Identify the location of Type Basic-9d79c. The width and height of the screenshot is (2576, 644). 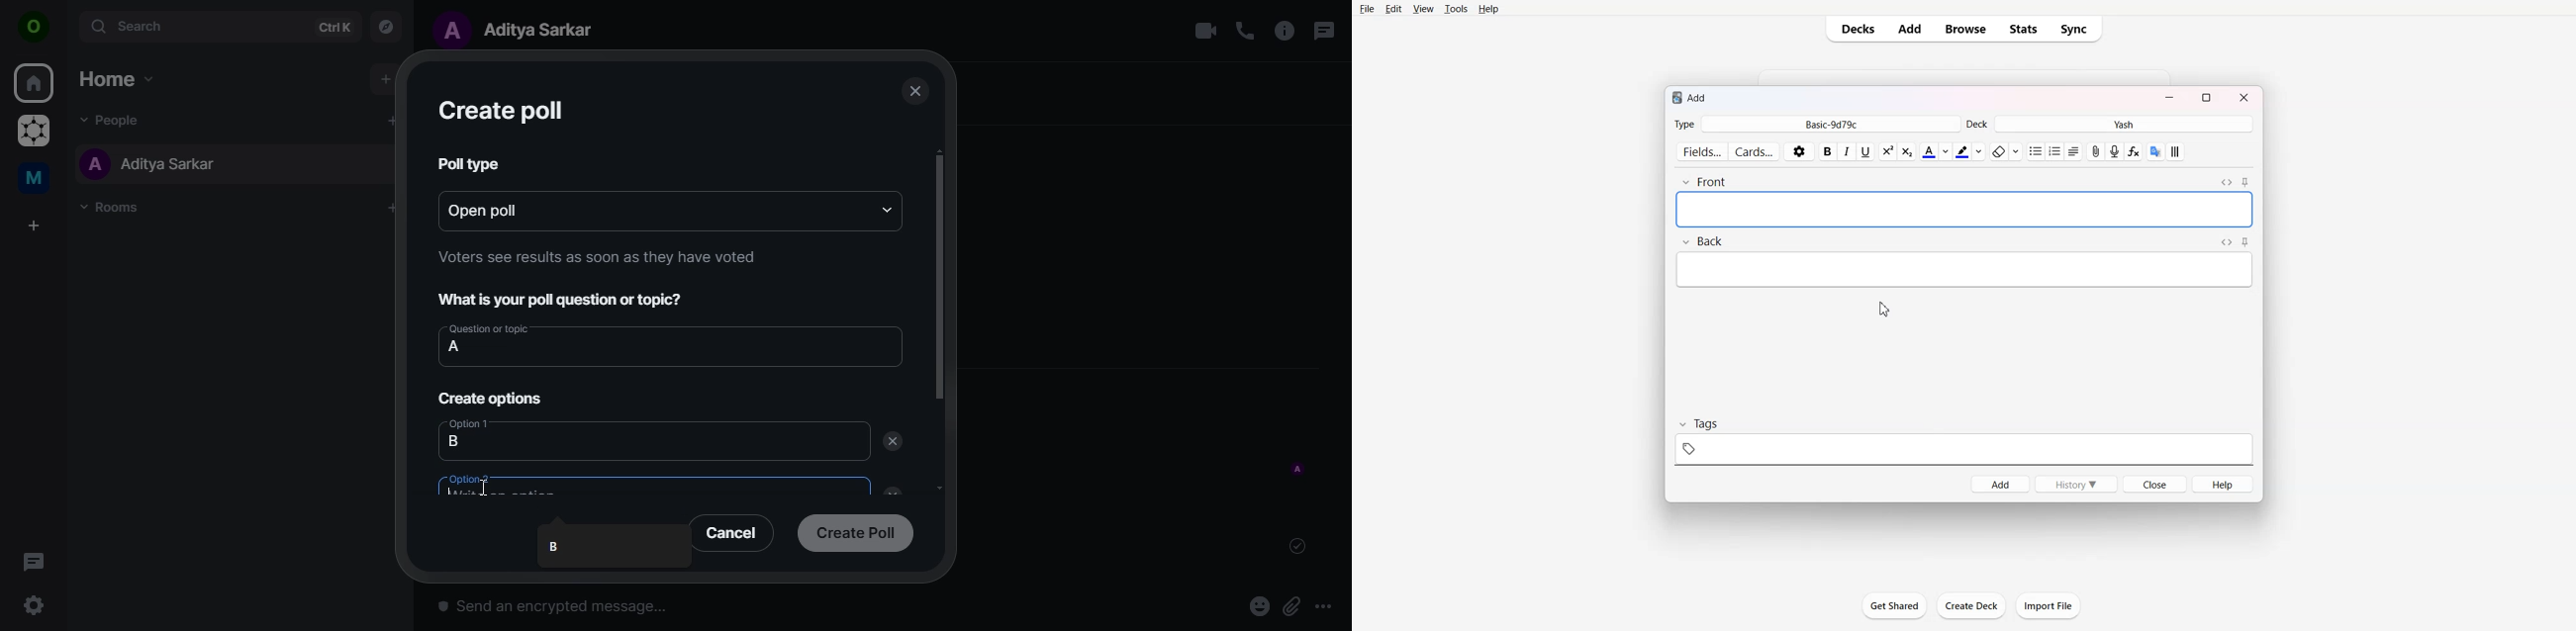
(1816, 124).